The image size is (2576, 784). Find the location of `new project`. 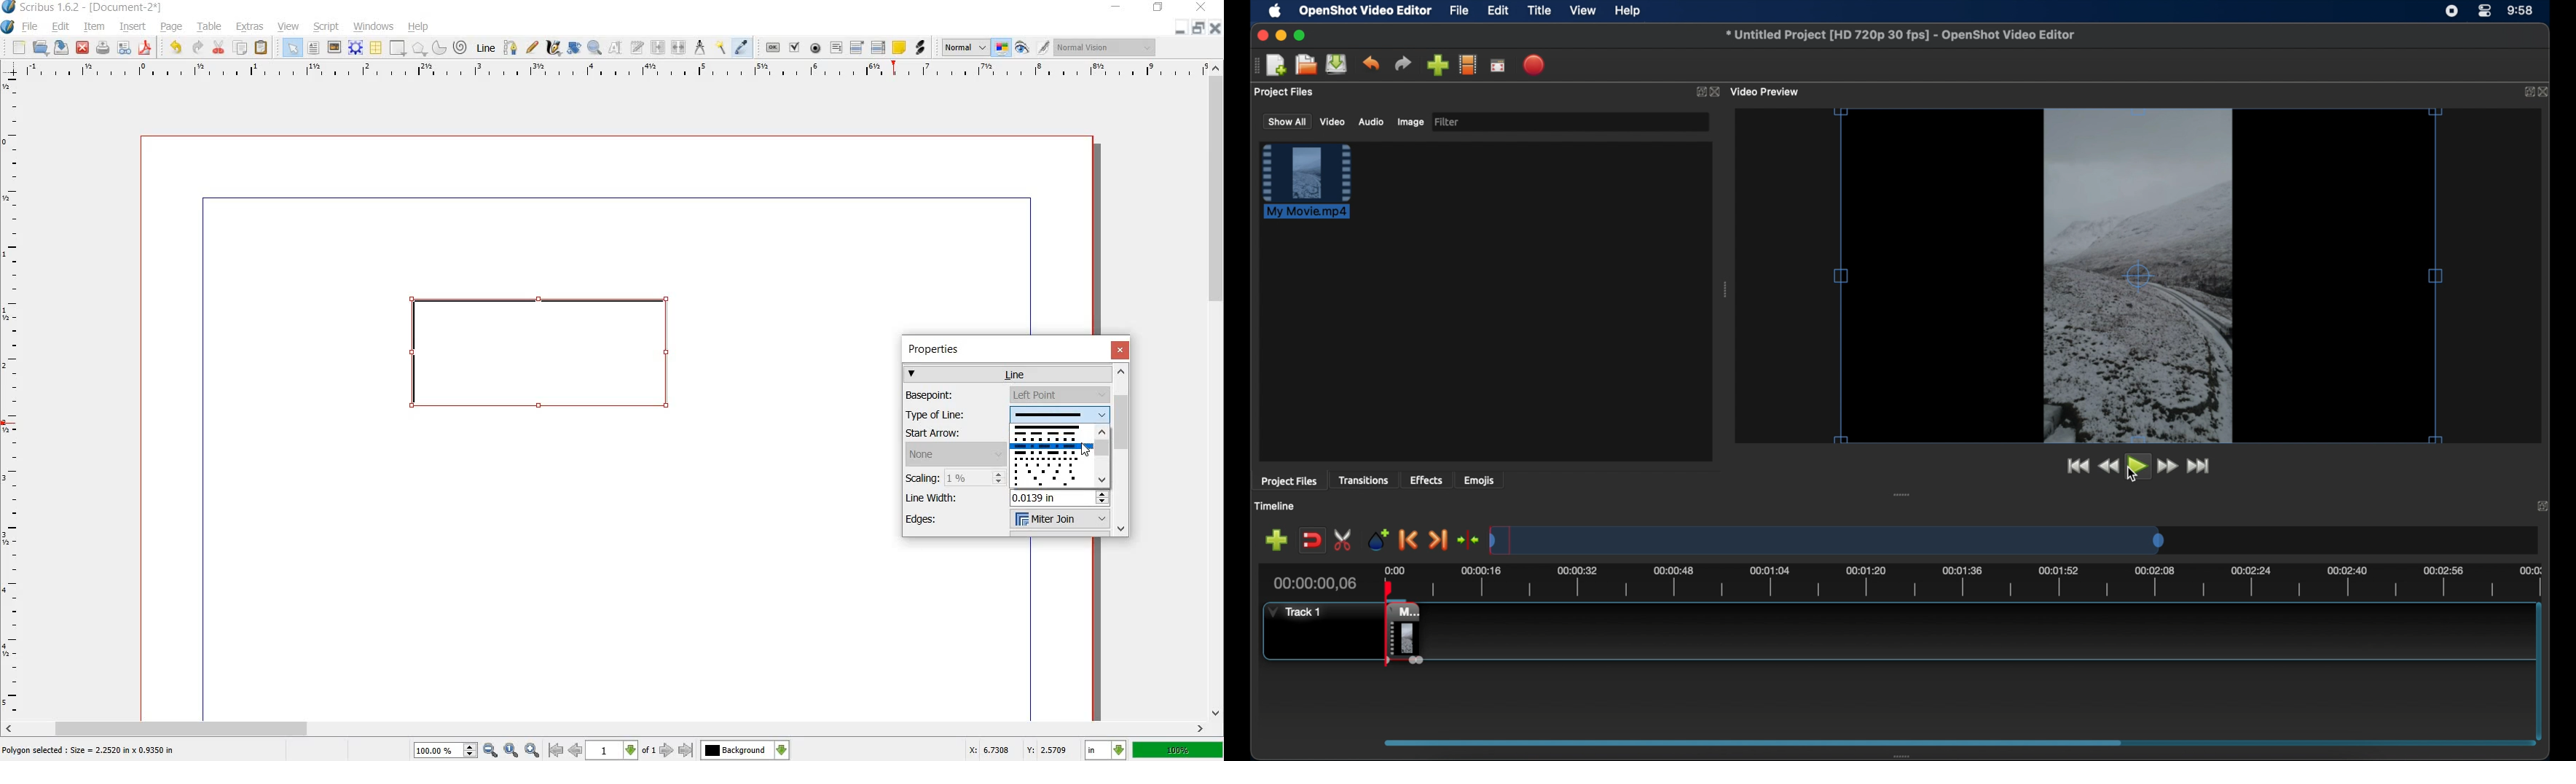

new project is located at coordinates (1277, 66).